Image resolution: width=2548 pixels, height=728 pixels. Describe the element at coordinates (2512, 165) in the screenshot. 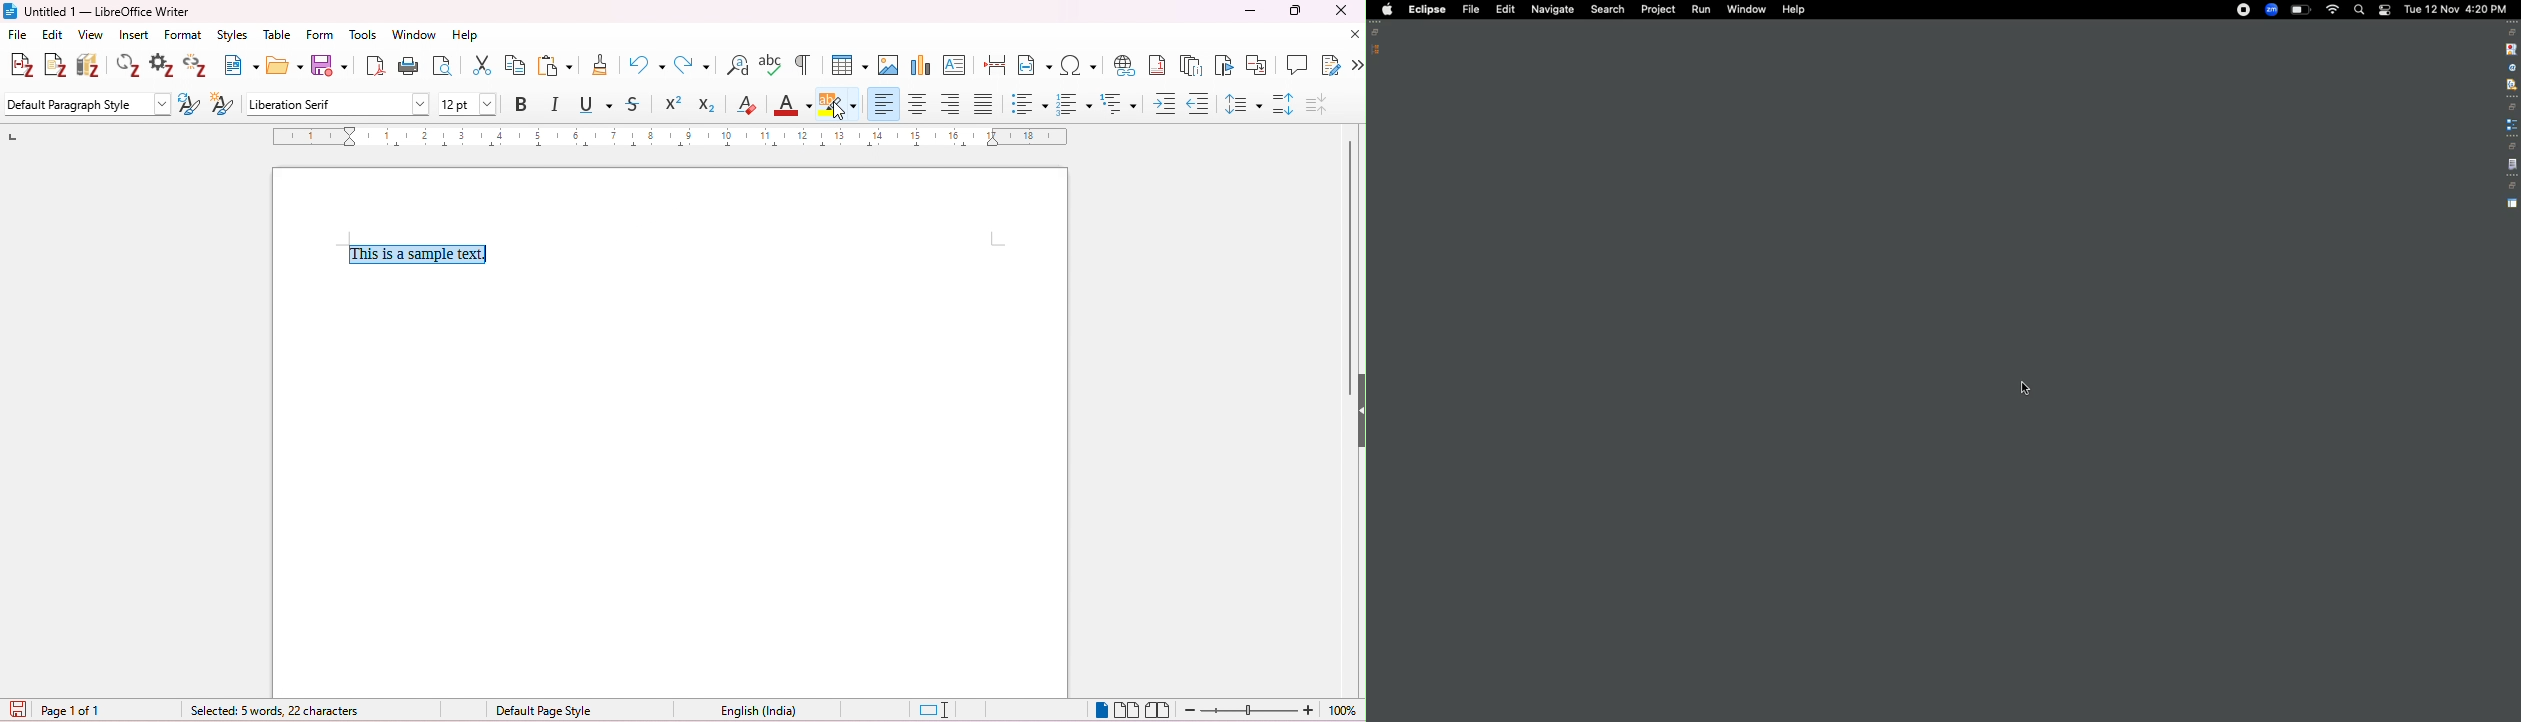

I see `file` at that location.